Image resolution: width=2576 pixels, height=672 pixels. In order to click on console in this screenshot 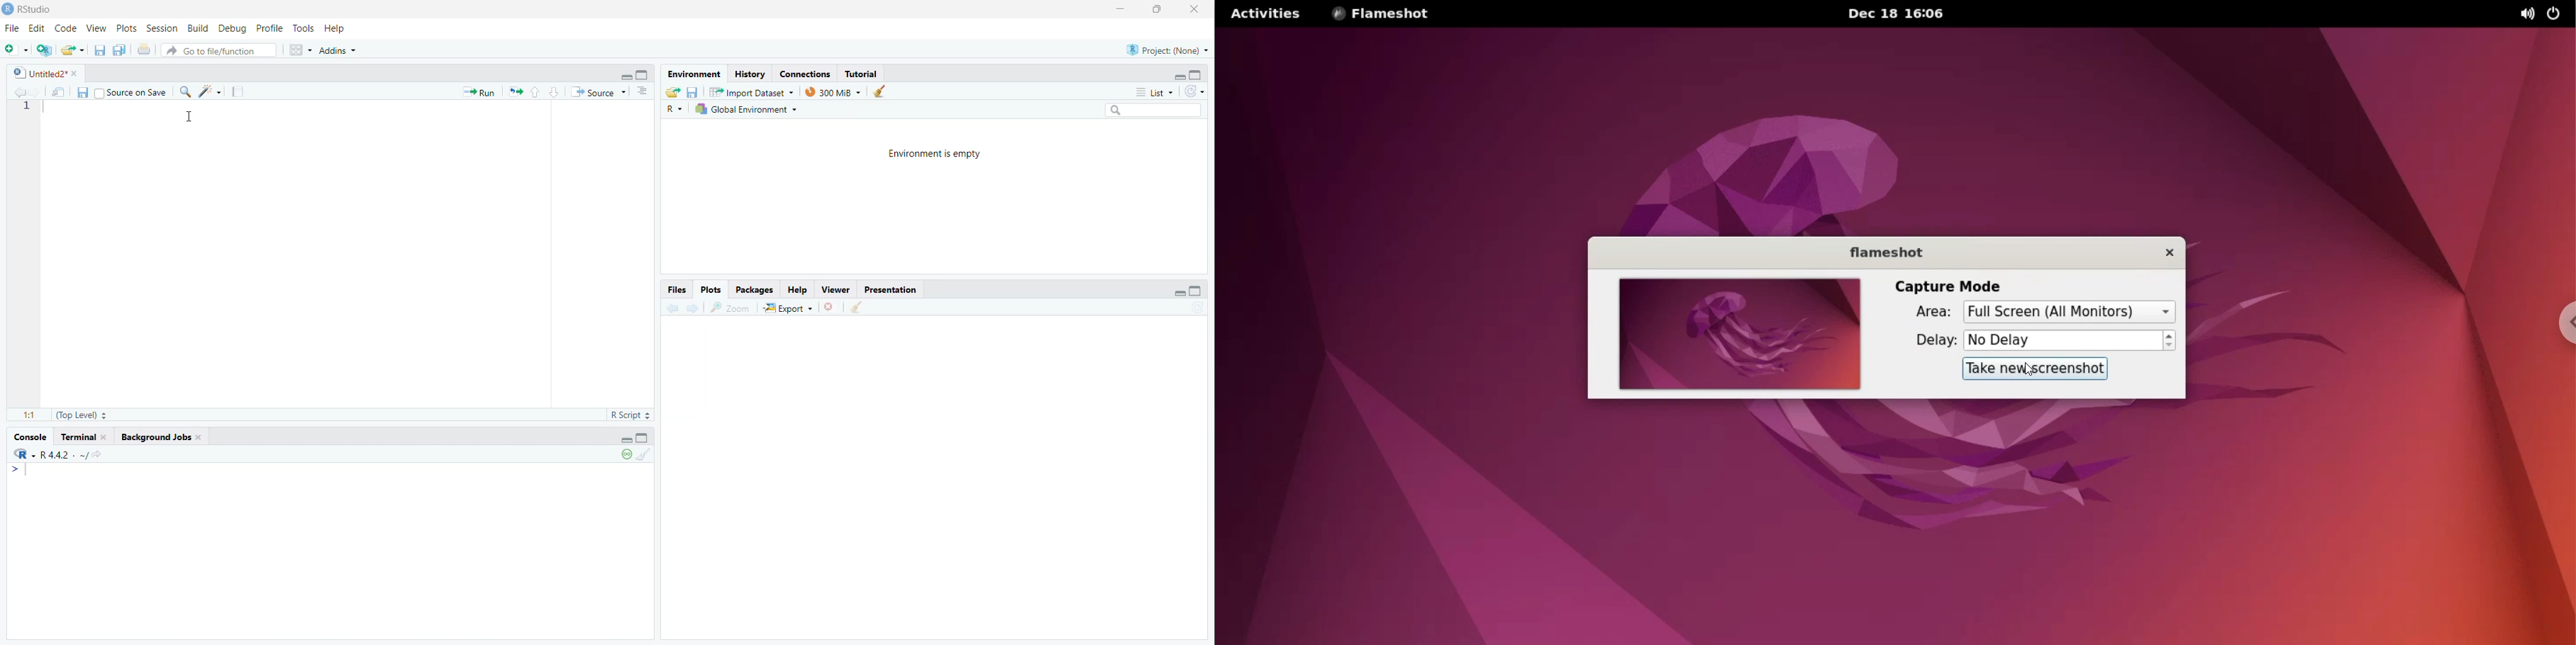, I will do `click(31, 439)`.